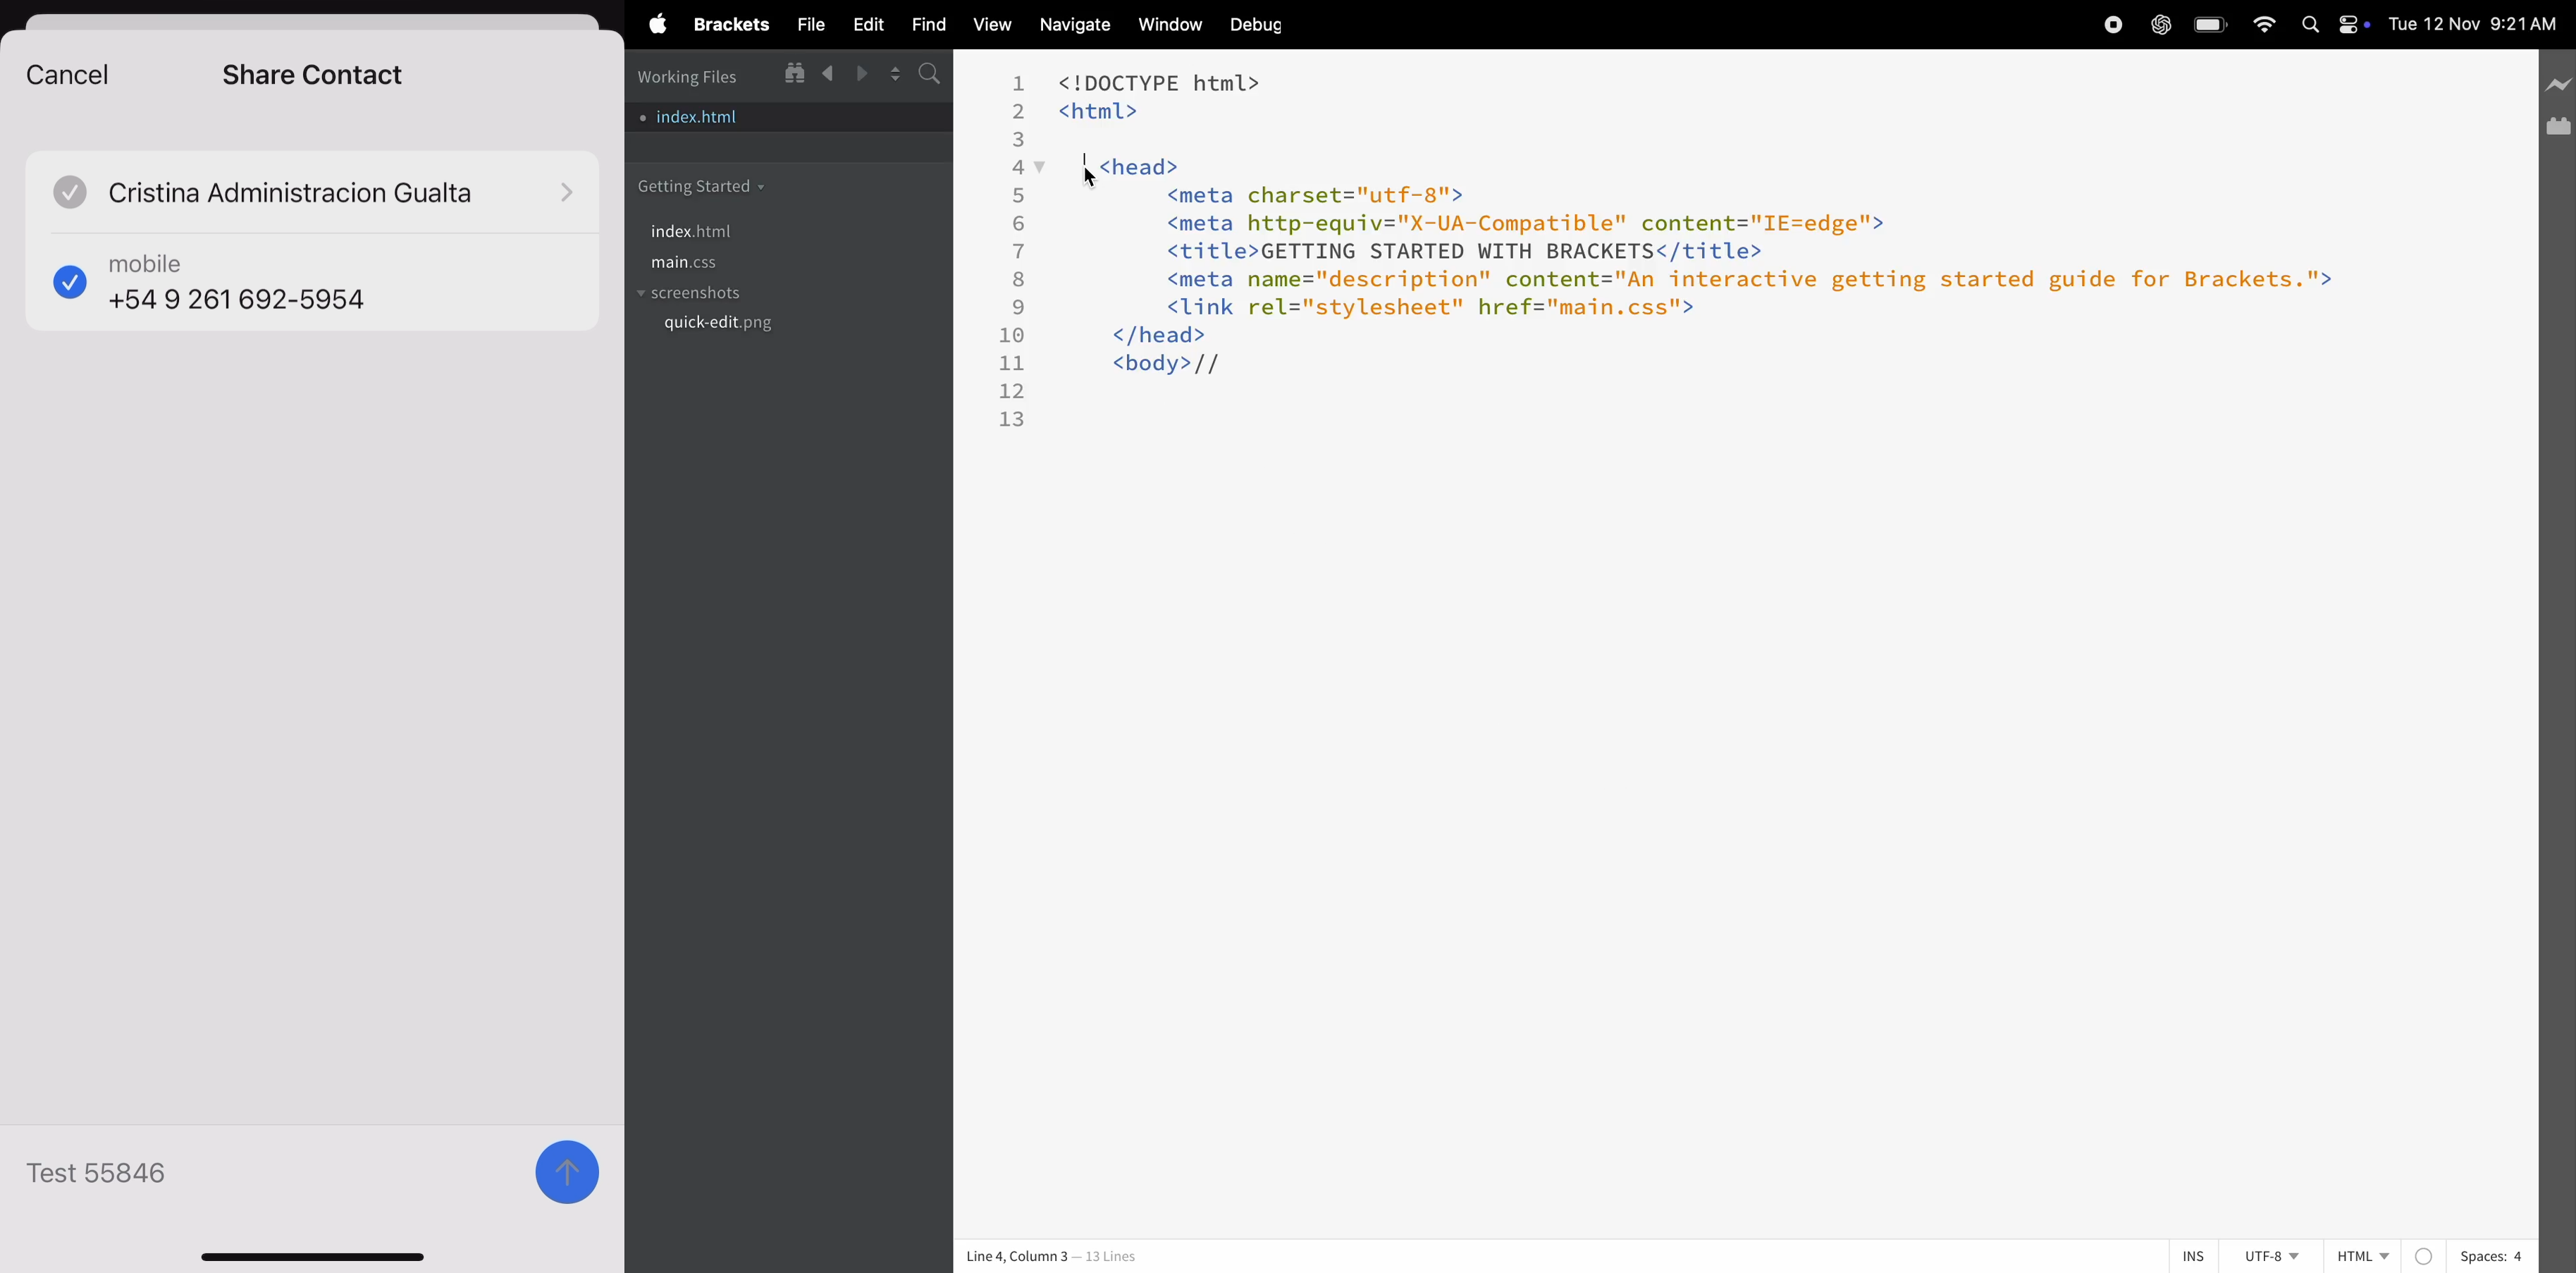 Image resolution: width=2576 pixels, height=1288 pixels. What do you see at coordinates (730, 262) in the screenshot?
I see `main.css` at bounding box center [730, 262].